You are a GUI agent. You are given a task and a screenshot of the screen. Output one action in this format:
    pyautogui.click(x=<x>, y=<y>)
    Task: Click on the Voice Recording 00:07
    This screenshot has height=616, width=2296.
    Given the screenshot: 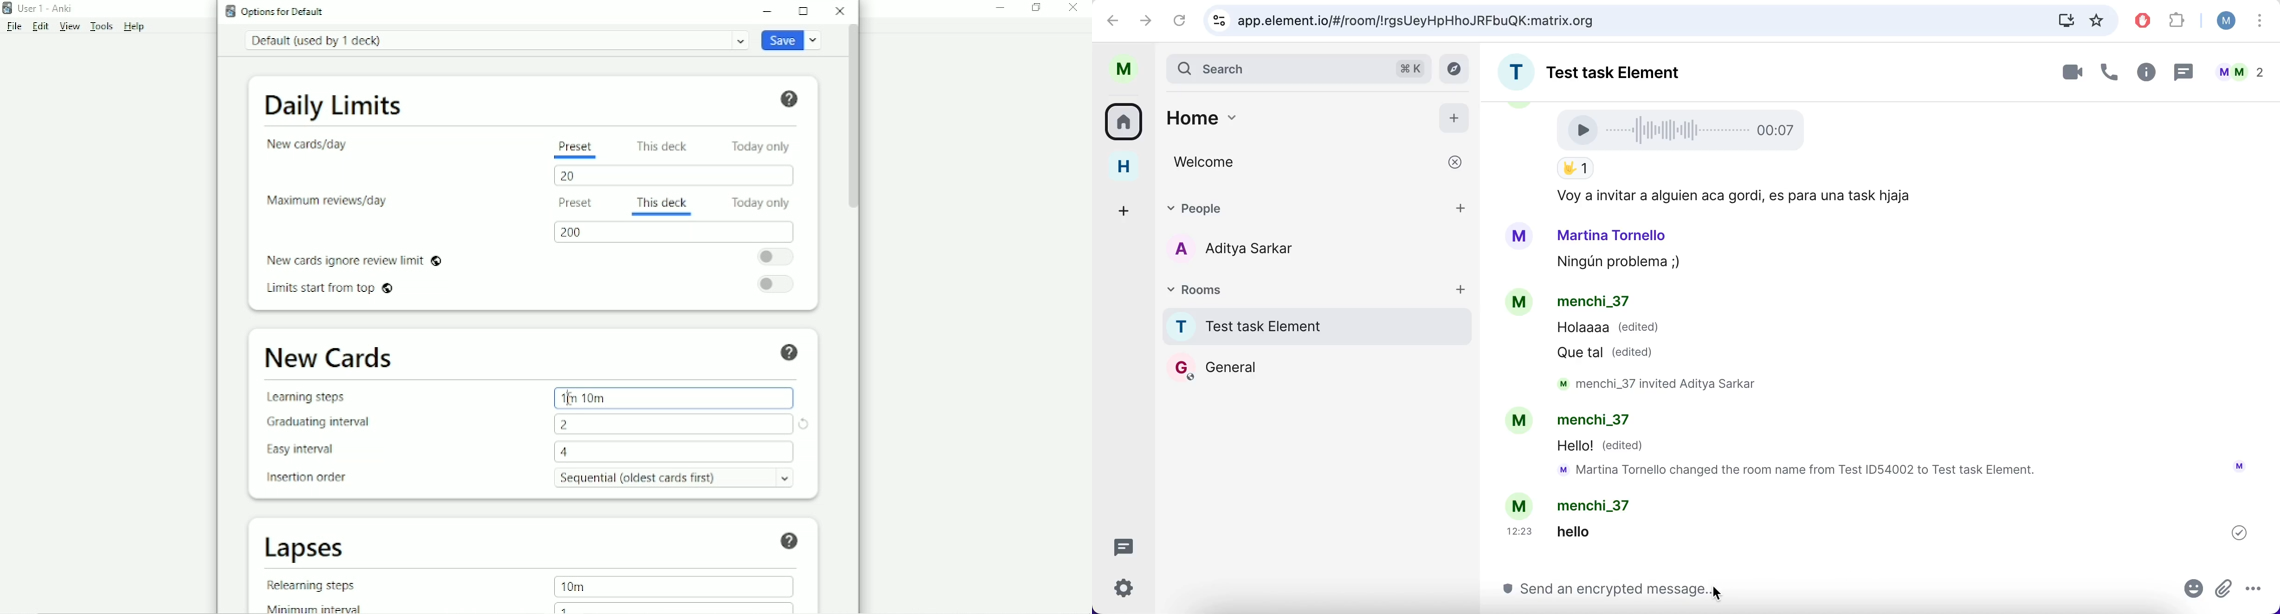 What is the action you would take?
    pyautogui.click(x=1685, y=129)
    